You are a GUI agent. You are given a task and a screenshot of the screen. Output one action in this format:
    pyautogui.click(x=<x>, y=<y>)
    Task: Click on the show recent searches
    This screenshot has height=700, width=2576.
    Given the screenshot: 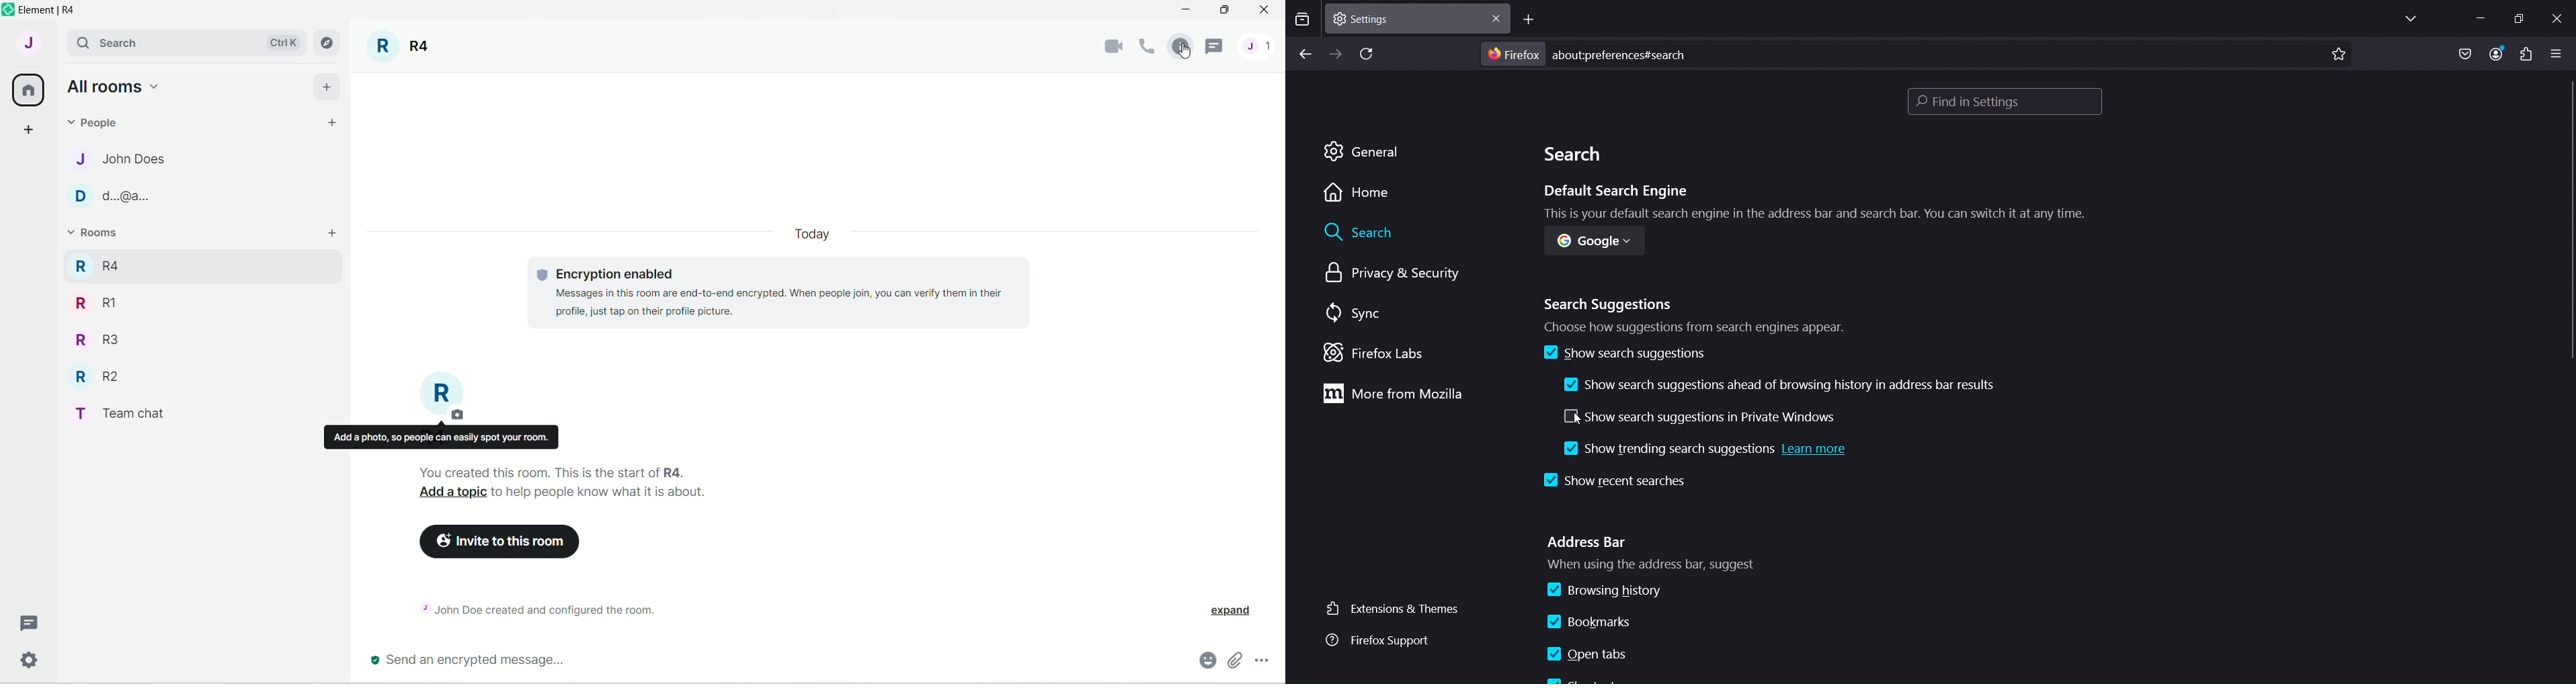 What is the action you would take?
    pyautogui.click(x=1611, y=481)
    